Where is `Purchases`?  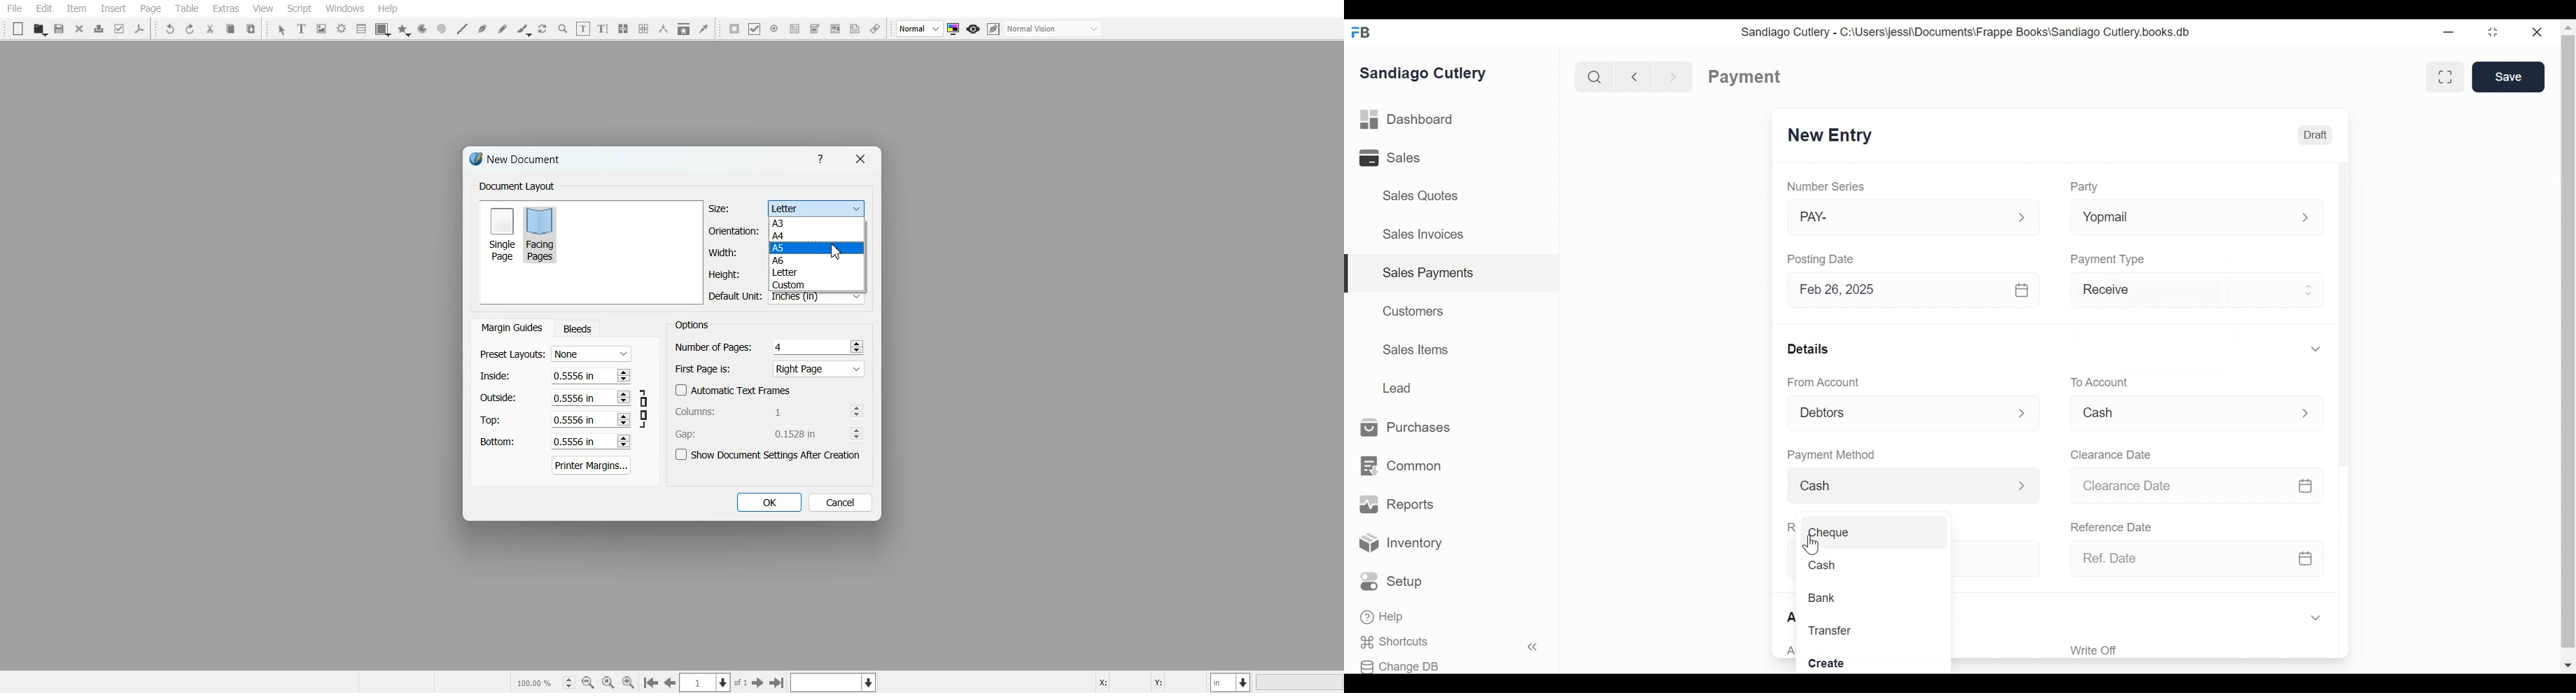 Purchases is located at coordinates (1406, 428).